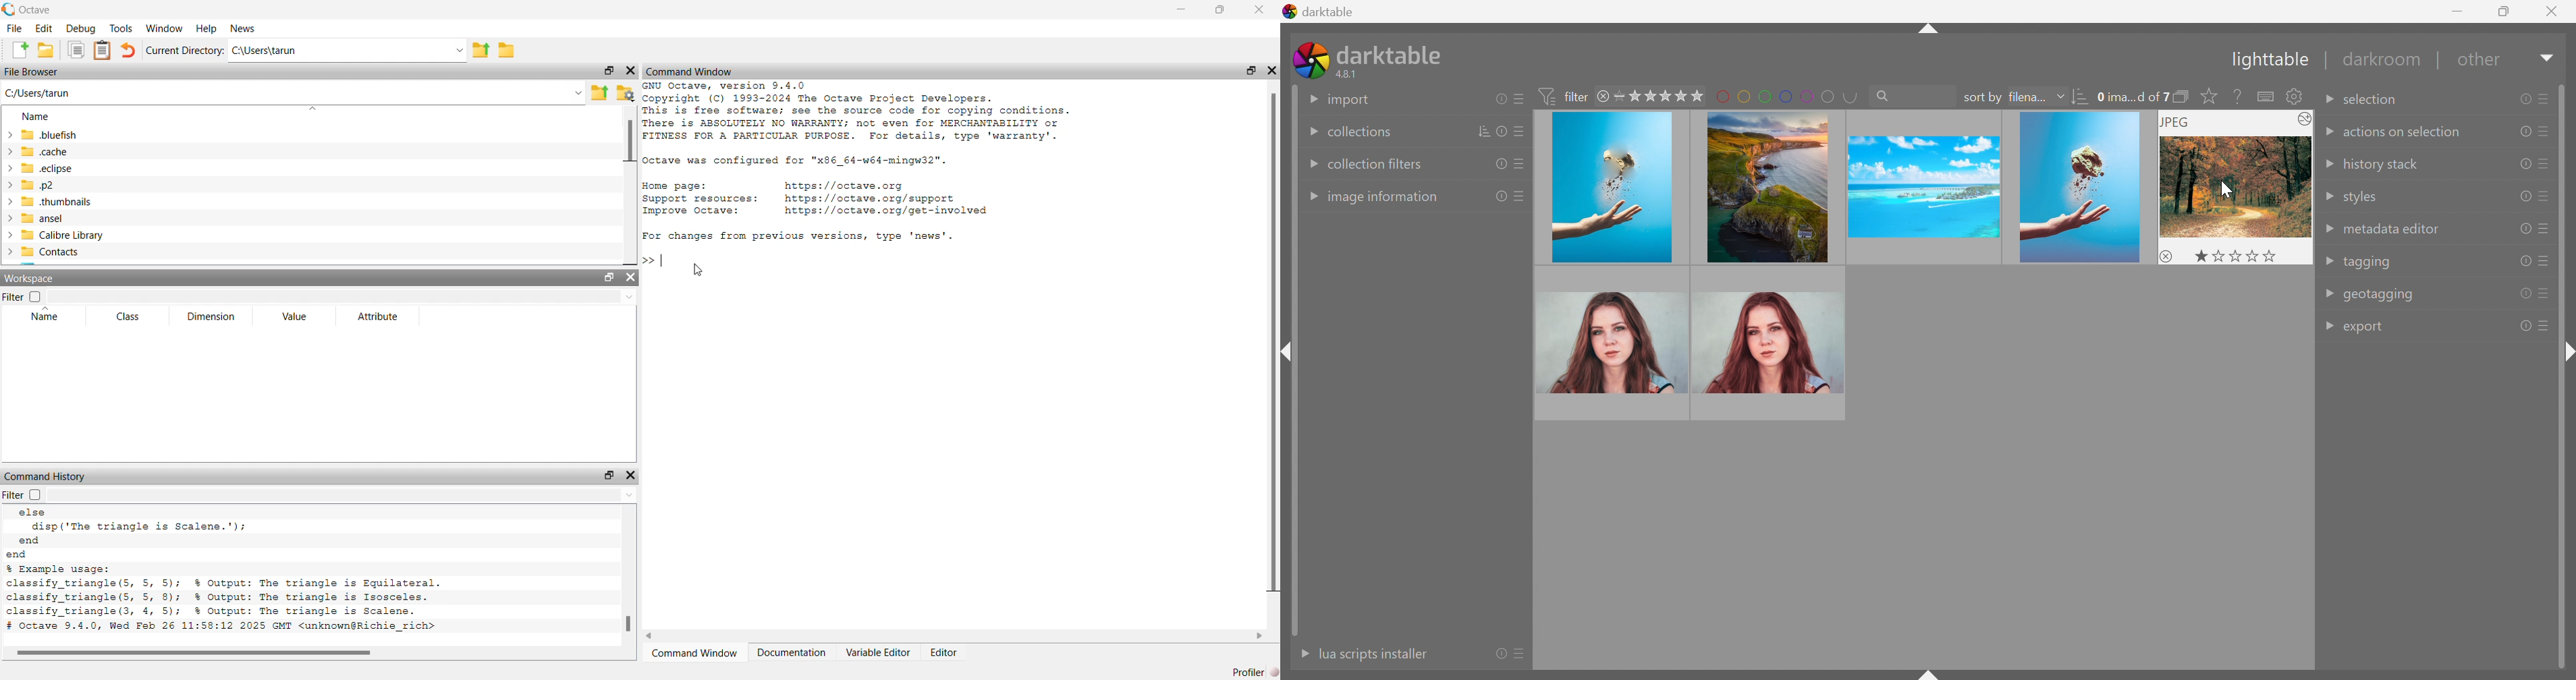  I want to click on Drop Down, so click(1311, 165).